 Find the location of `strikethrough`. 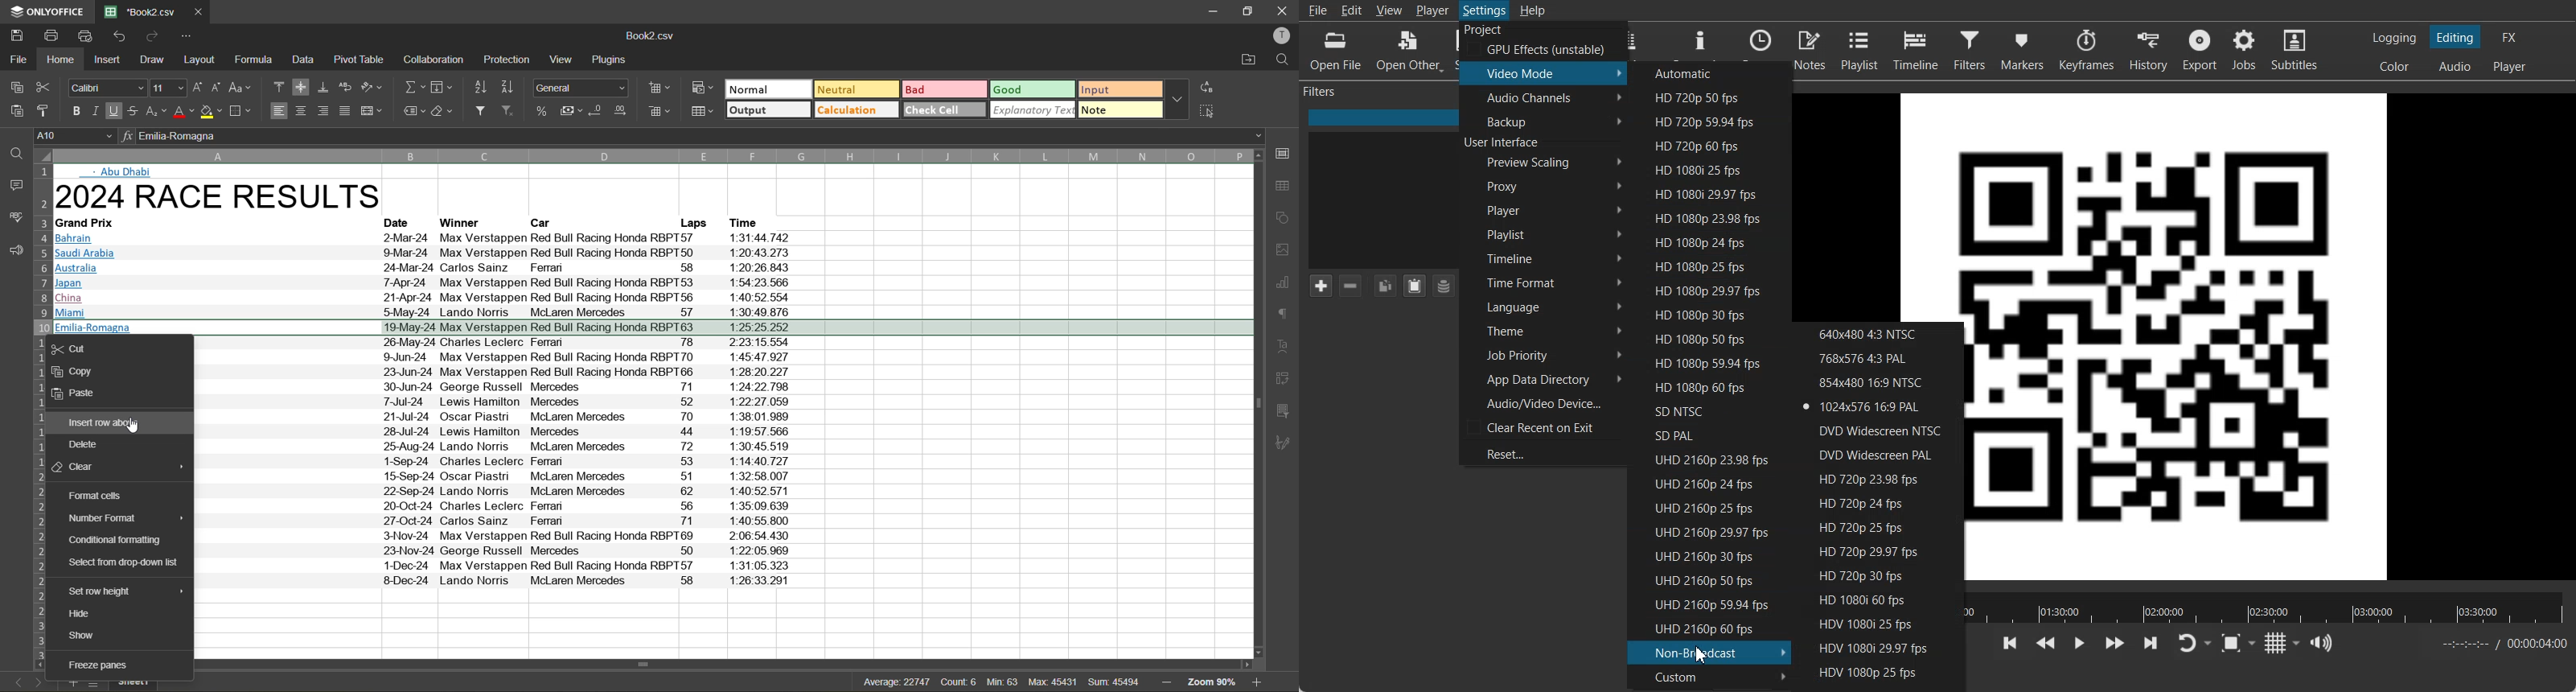

strikethrough is located at coordinates (134, 110).